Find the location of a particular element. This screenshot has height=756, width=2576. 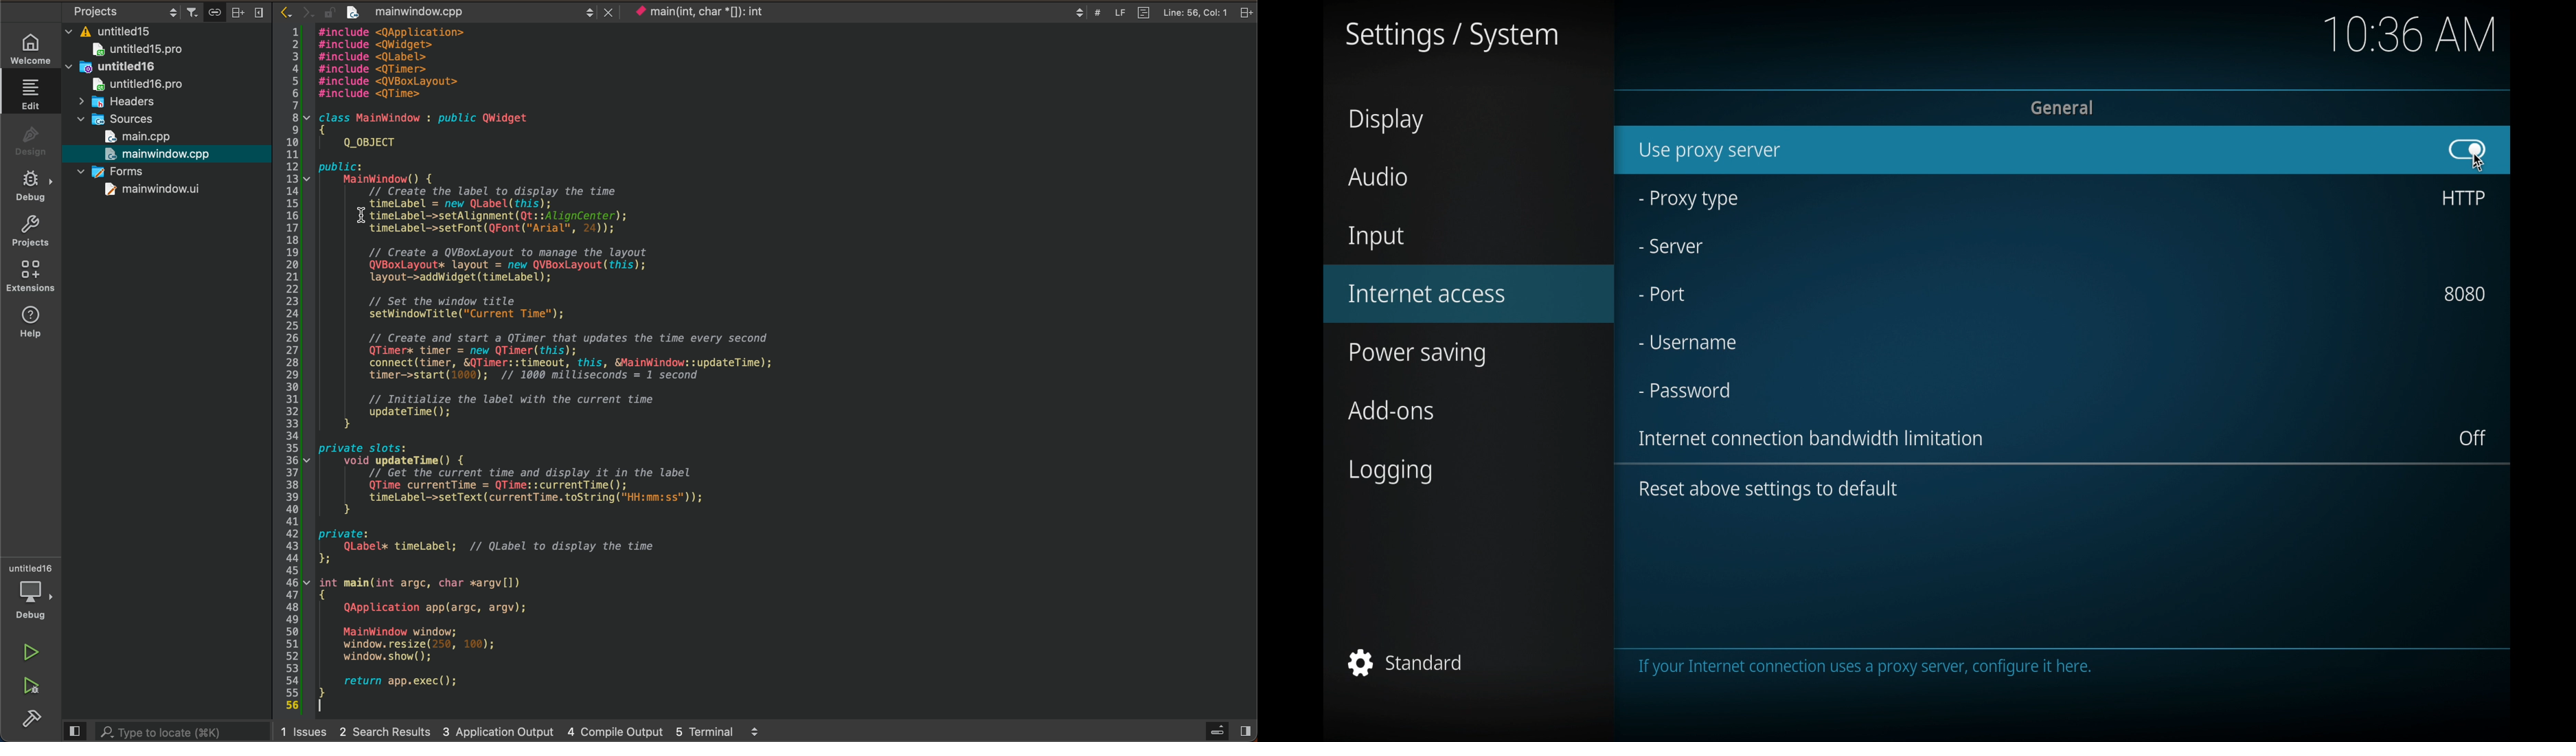

power saving is located at coordinates (1418, 356).